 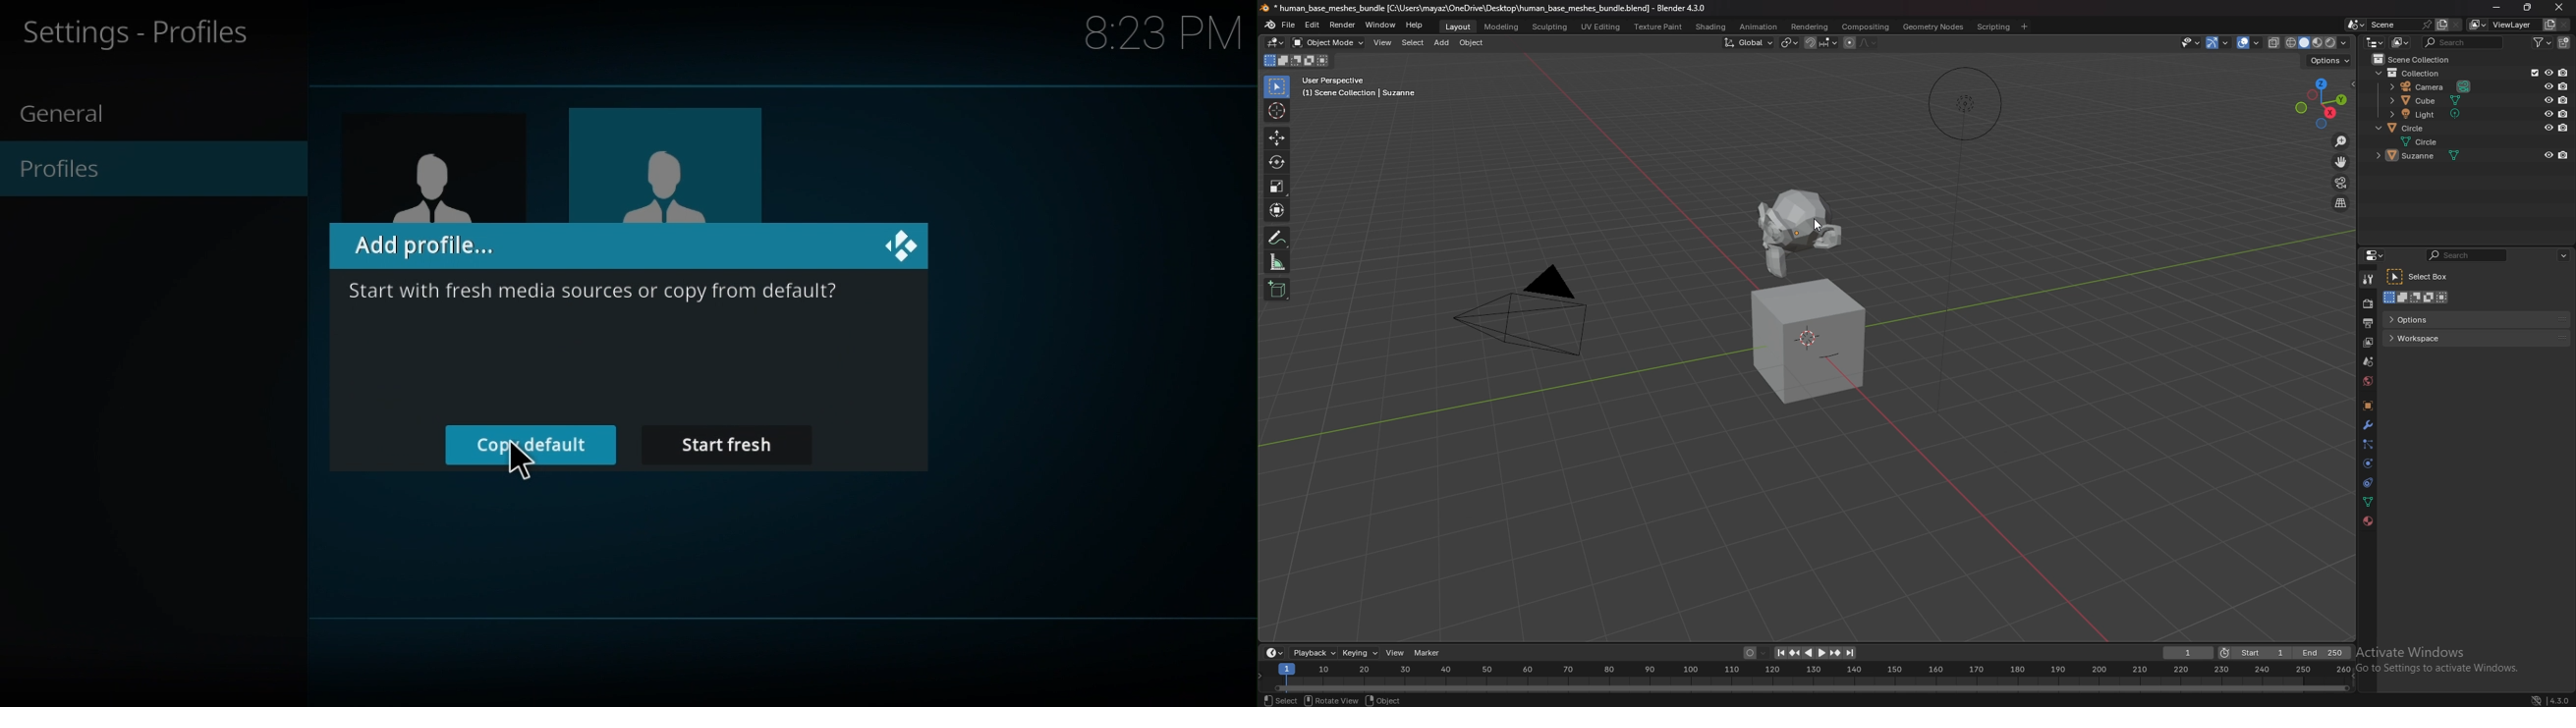 I want to click on cube, so click(x=1810, y=341).